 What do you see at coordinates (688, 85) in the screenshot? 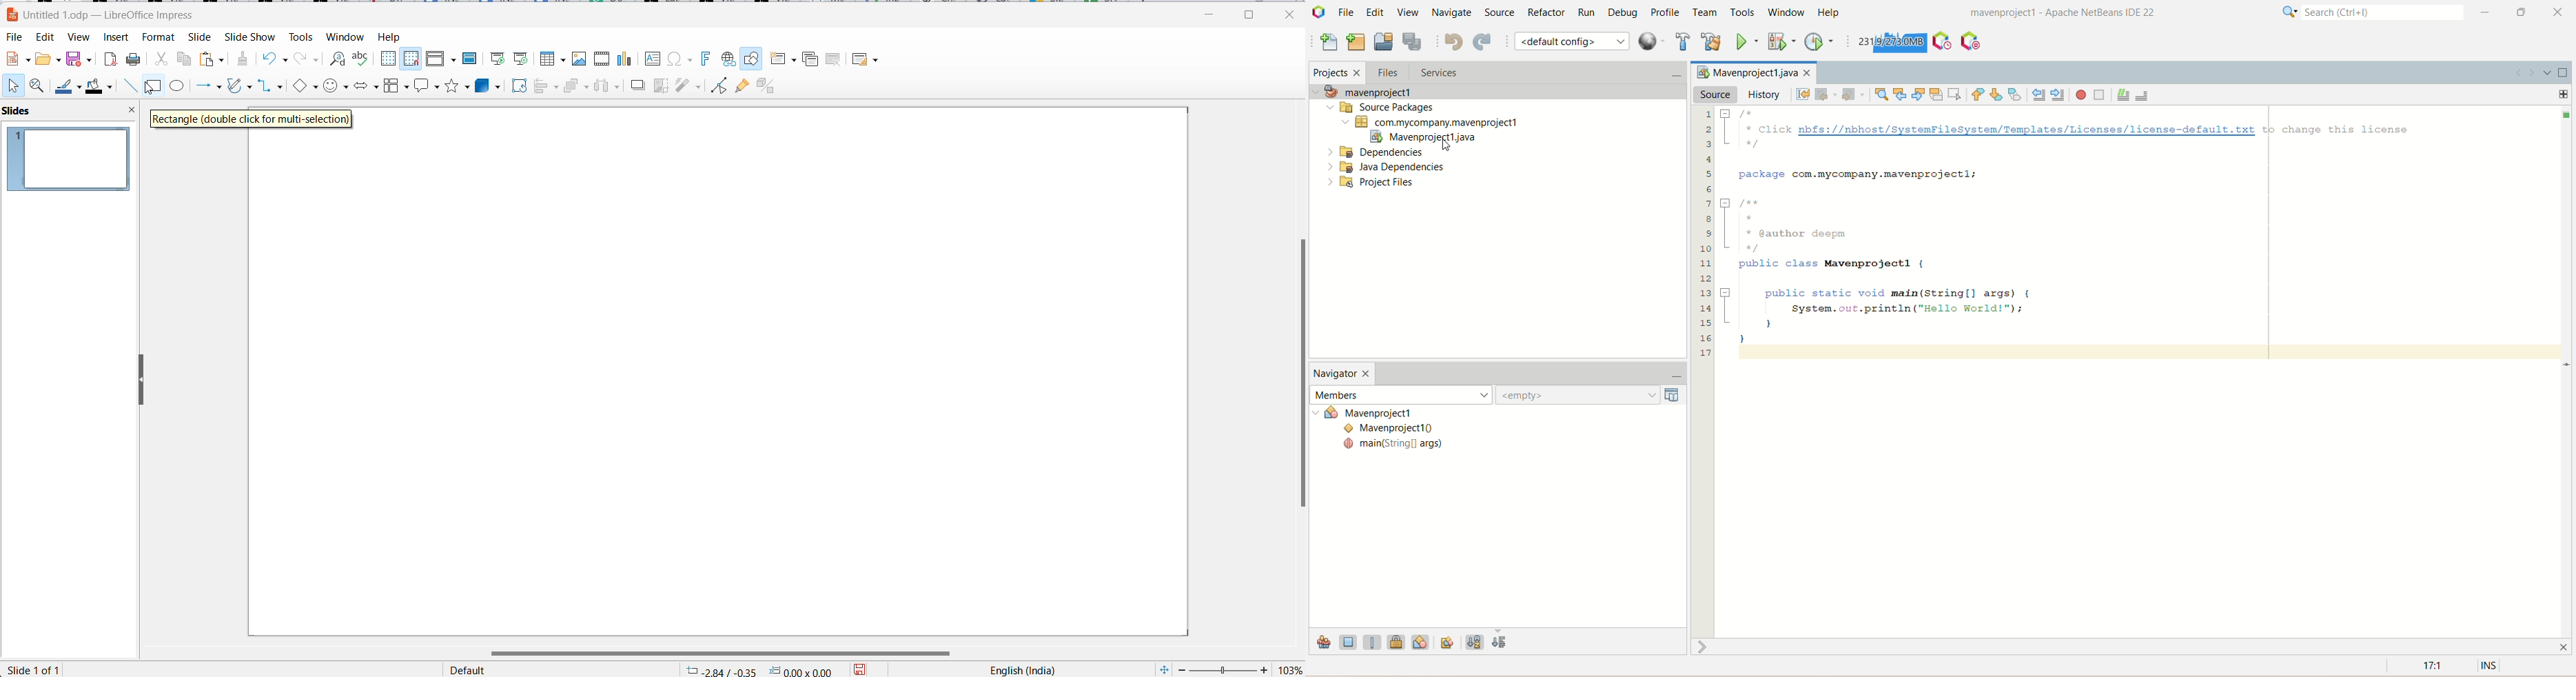
I see `filters` at bounding box center [688, 85].